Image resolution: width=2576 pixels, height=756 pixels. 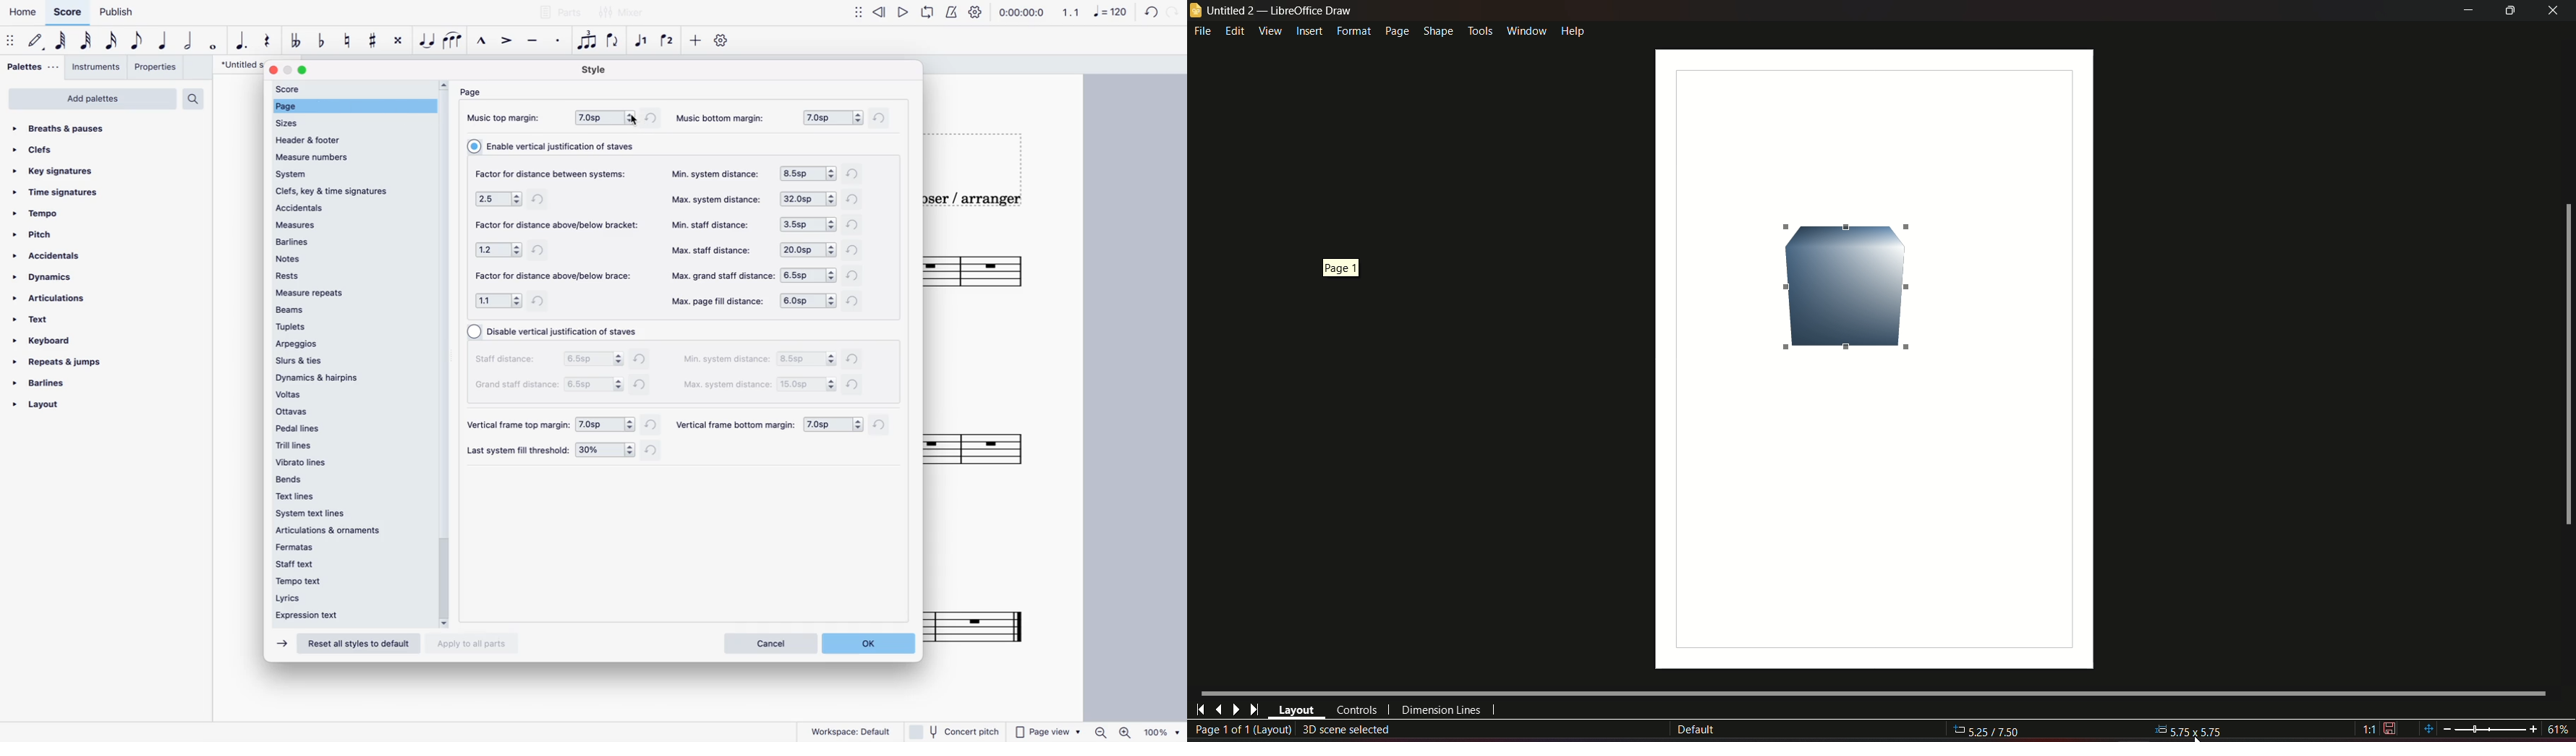 I want to click on refresh, so click(x=656, y=452).